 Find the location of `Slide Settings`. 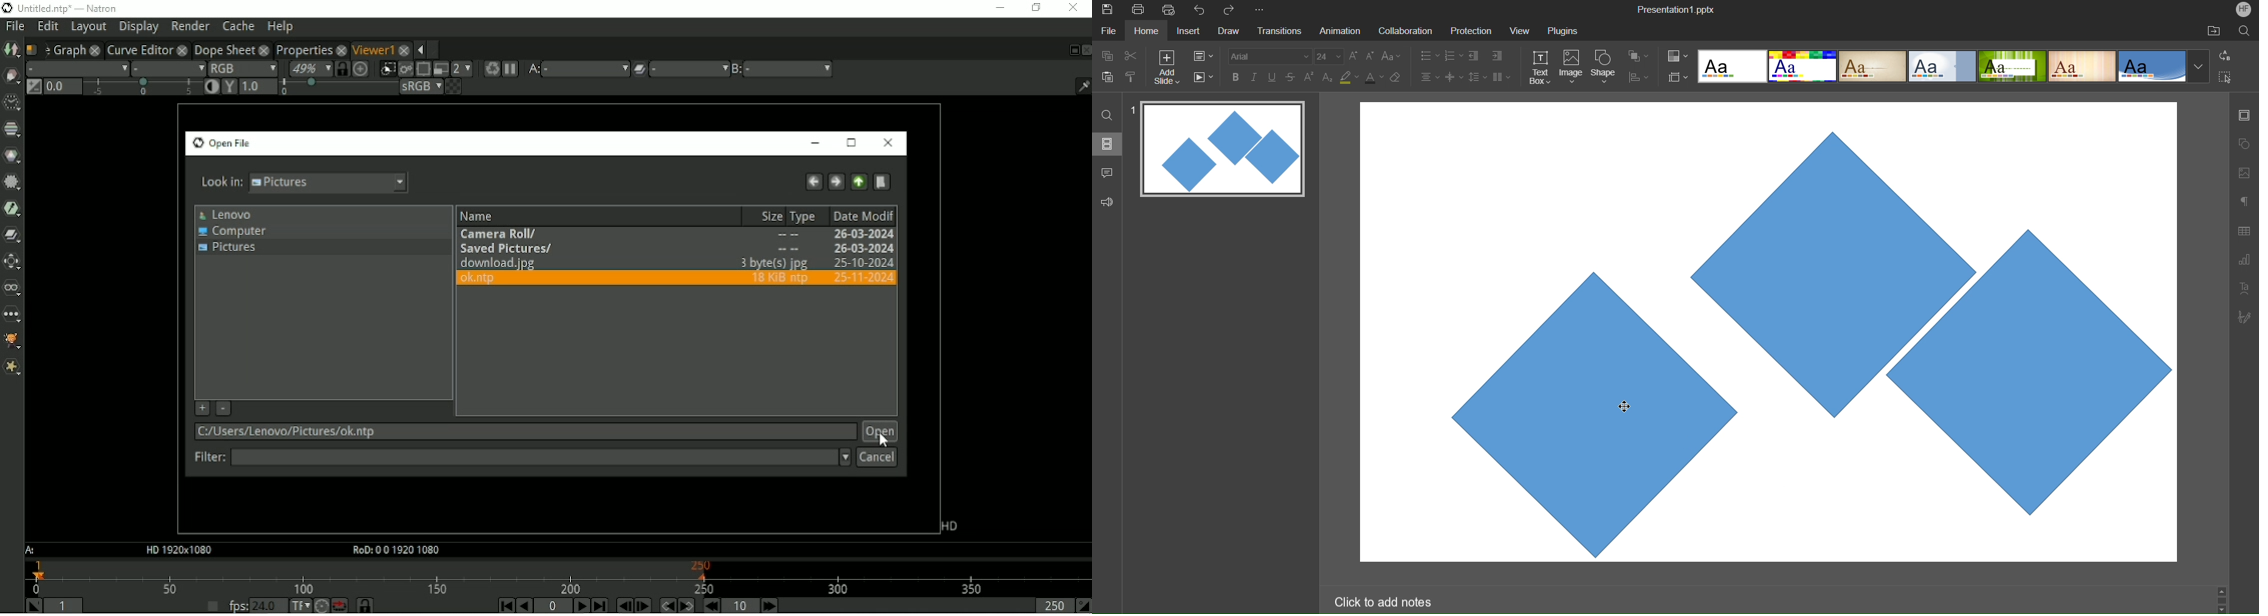

Slide Settings is located at coordinates (2243, 115).